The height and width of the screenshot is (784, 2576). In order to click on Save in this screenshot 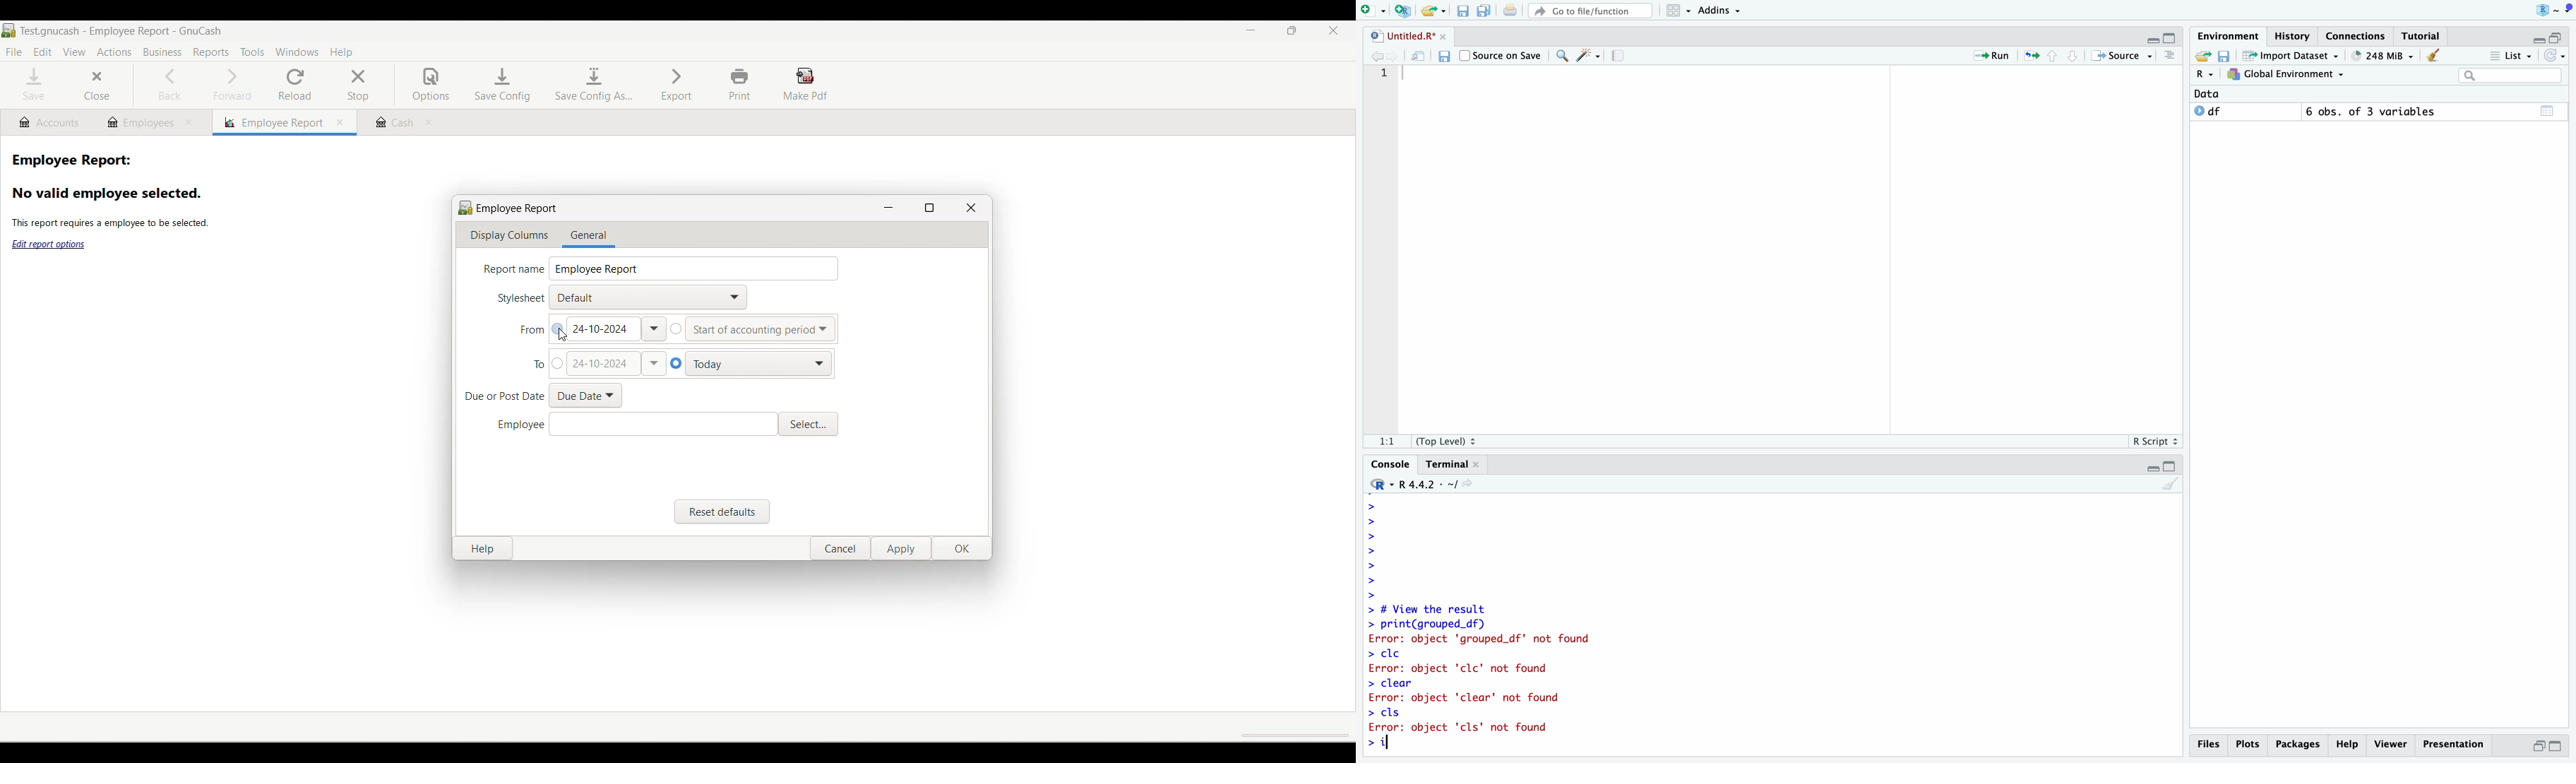, I will do `click(1445, 56)`.